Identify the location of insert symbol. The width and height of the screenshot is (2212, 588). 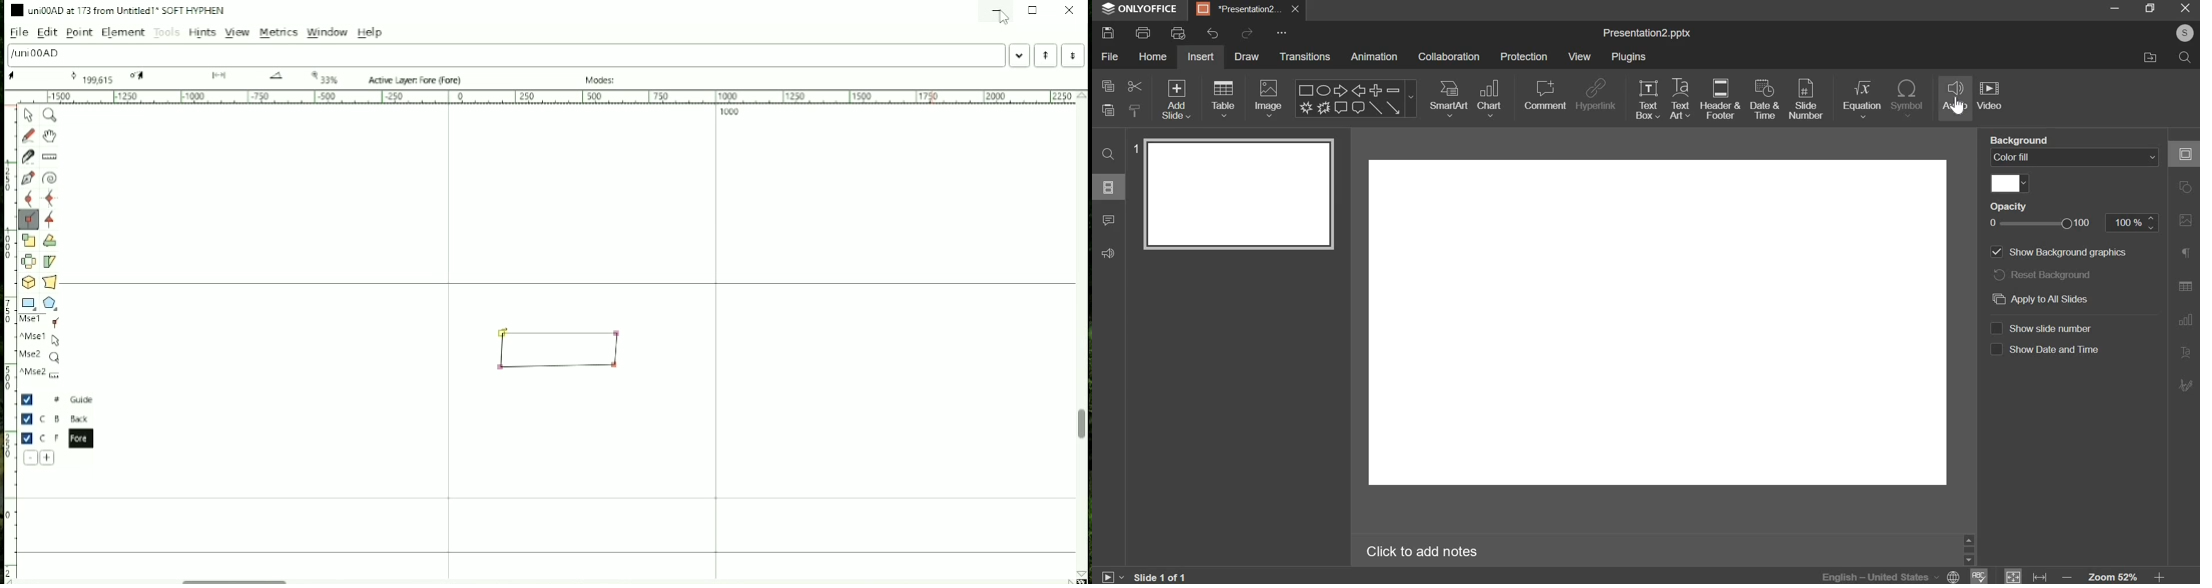
(1909, 98).